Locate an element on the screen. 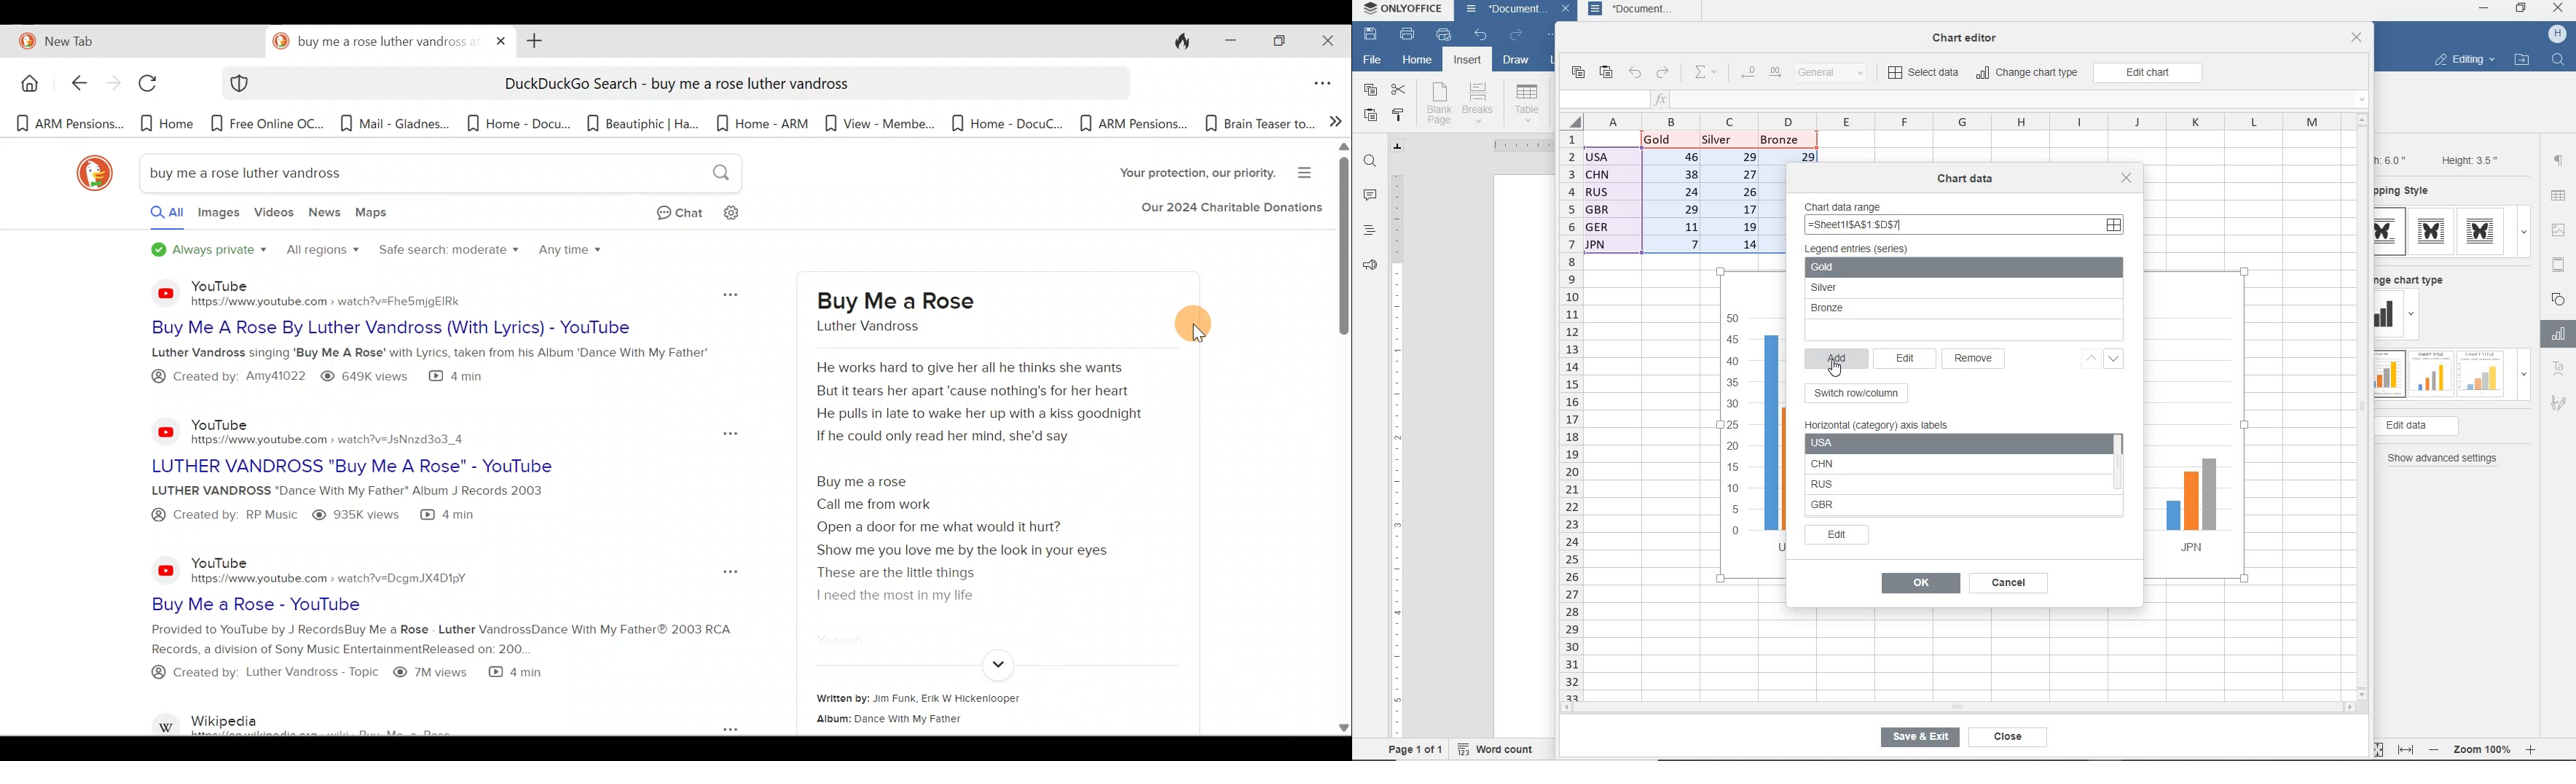 Image resolution: width=2576 pixels, height=784 pixels. News is located at coordinates (326, 216).